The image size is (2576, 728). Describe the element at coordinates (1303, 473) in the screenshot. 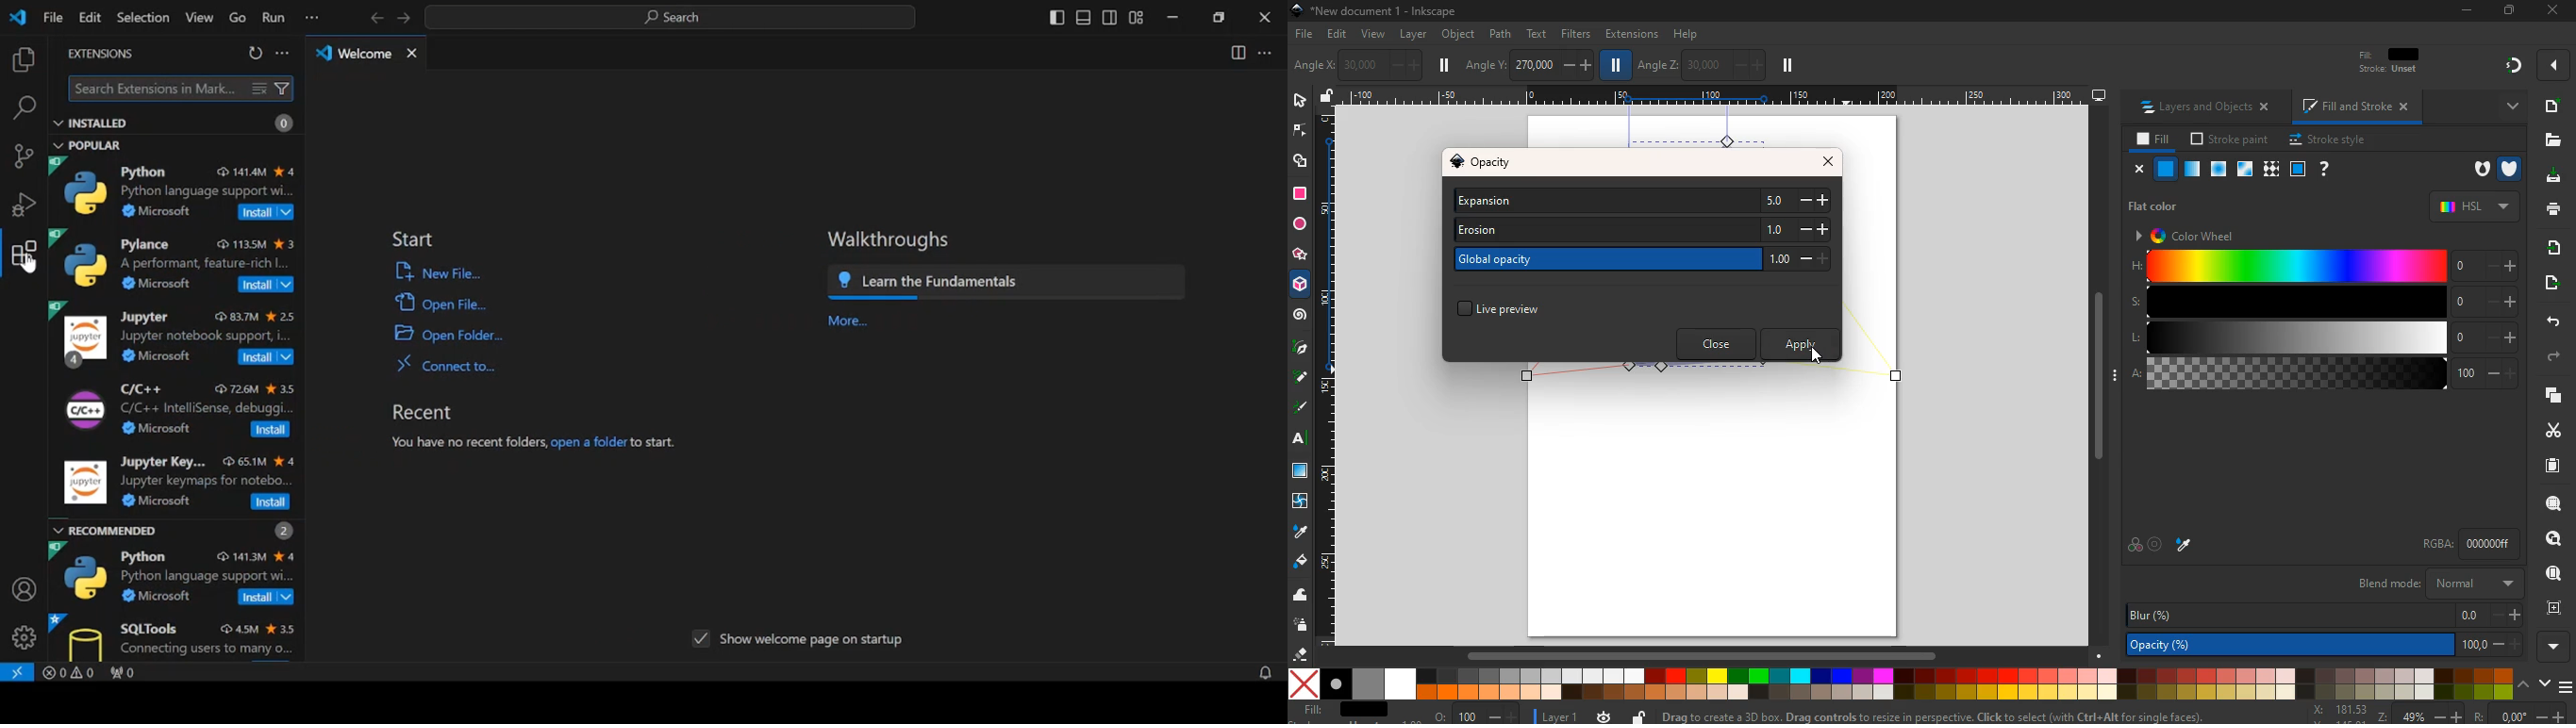

I see `screen` at that location.